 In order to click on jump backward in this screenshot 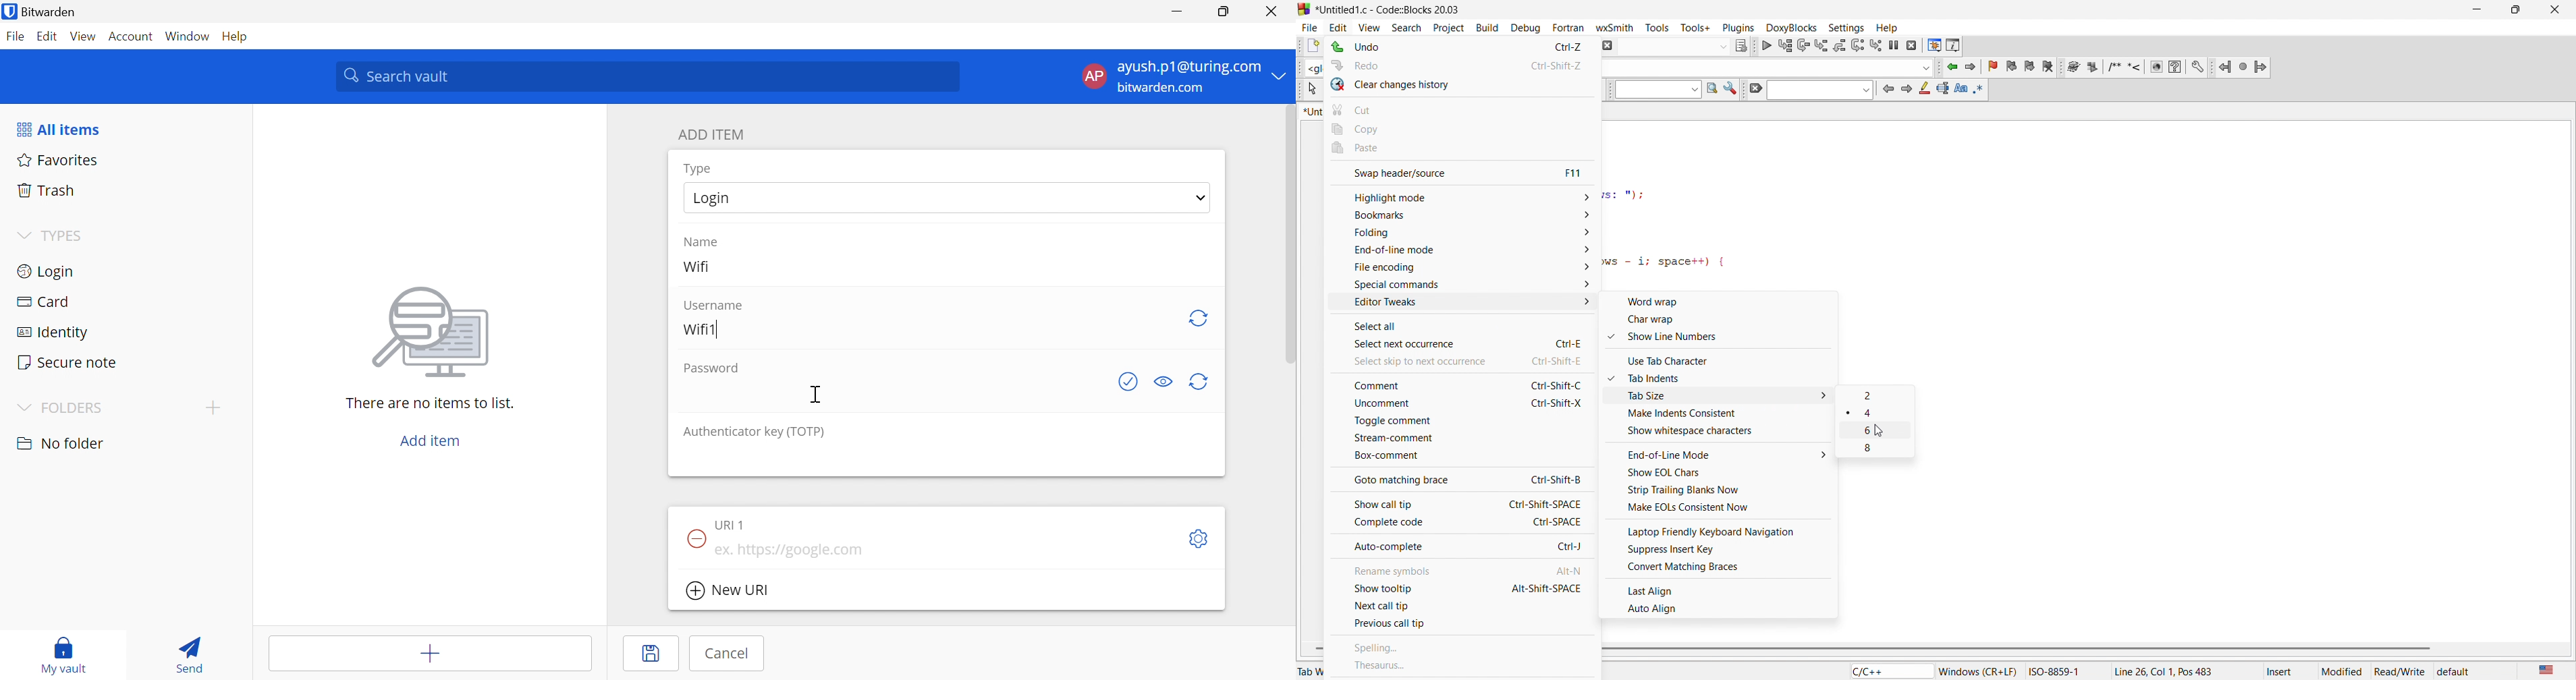, I will do `click(1951, 69)`.